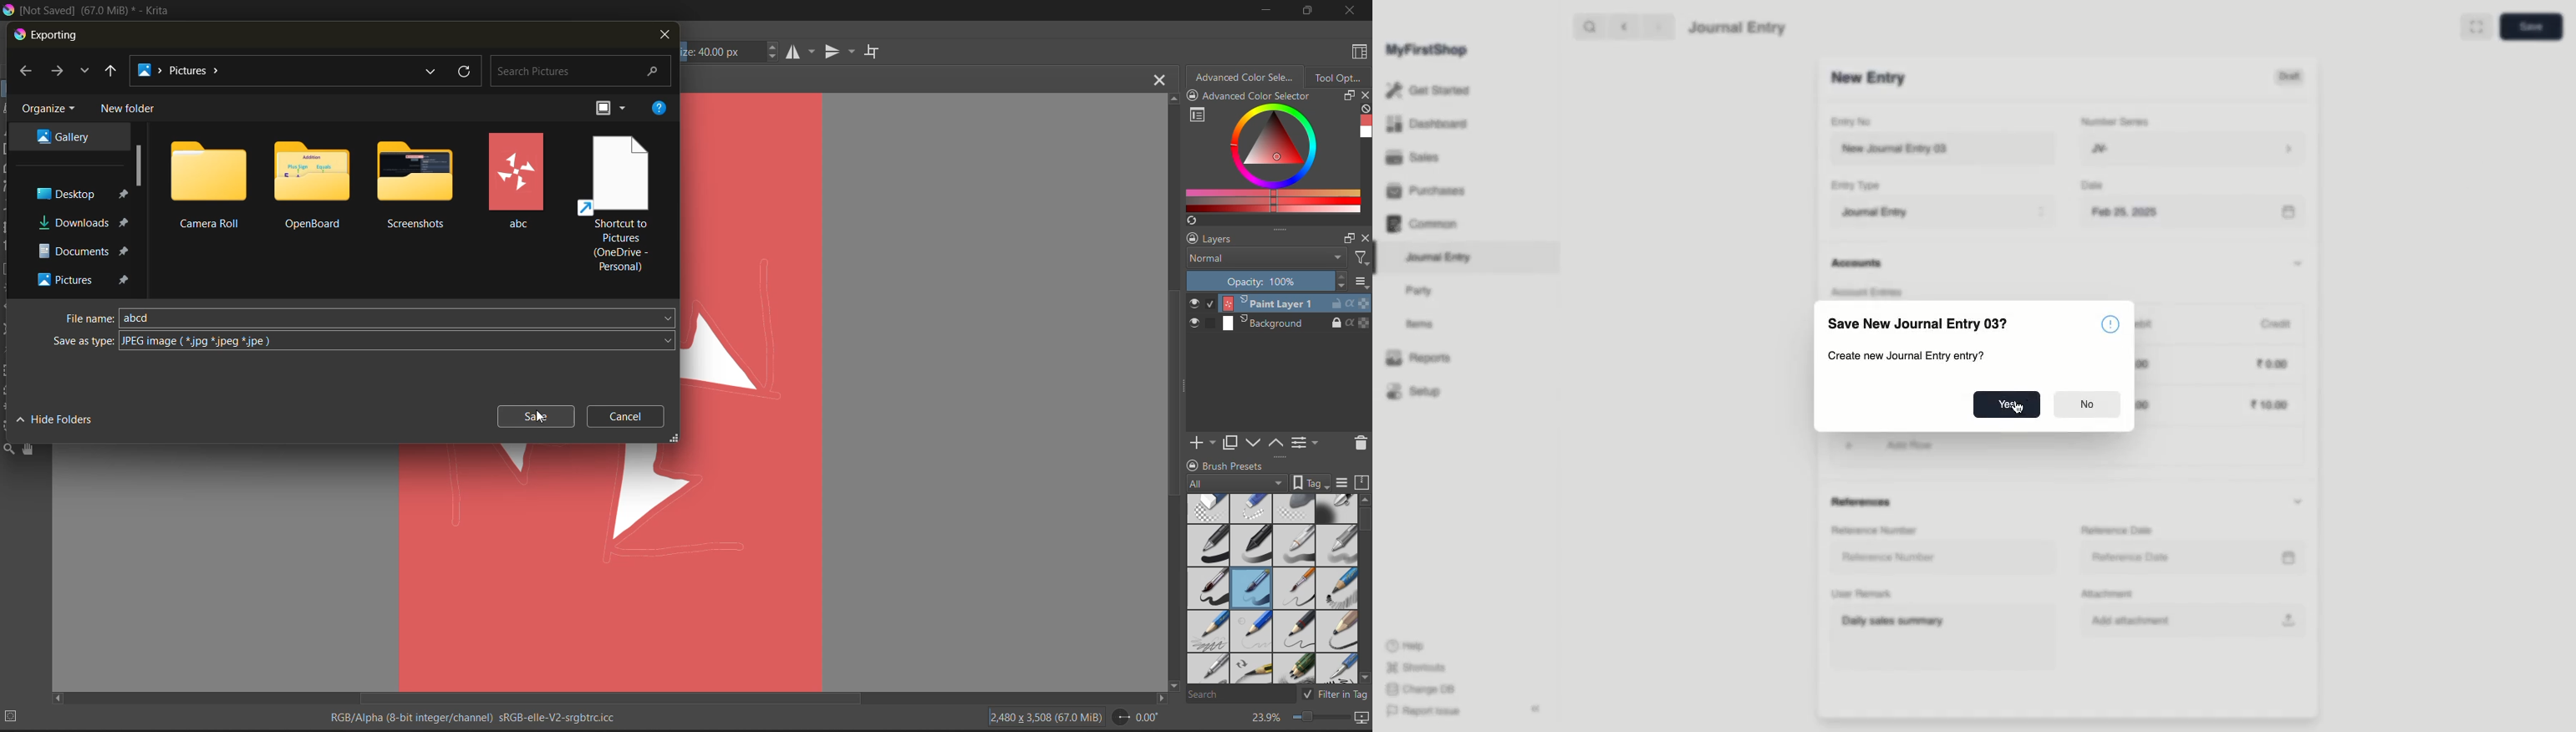 This screenshot has height=756, width=2576. I want to click on Items, so click(1424, 324).